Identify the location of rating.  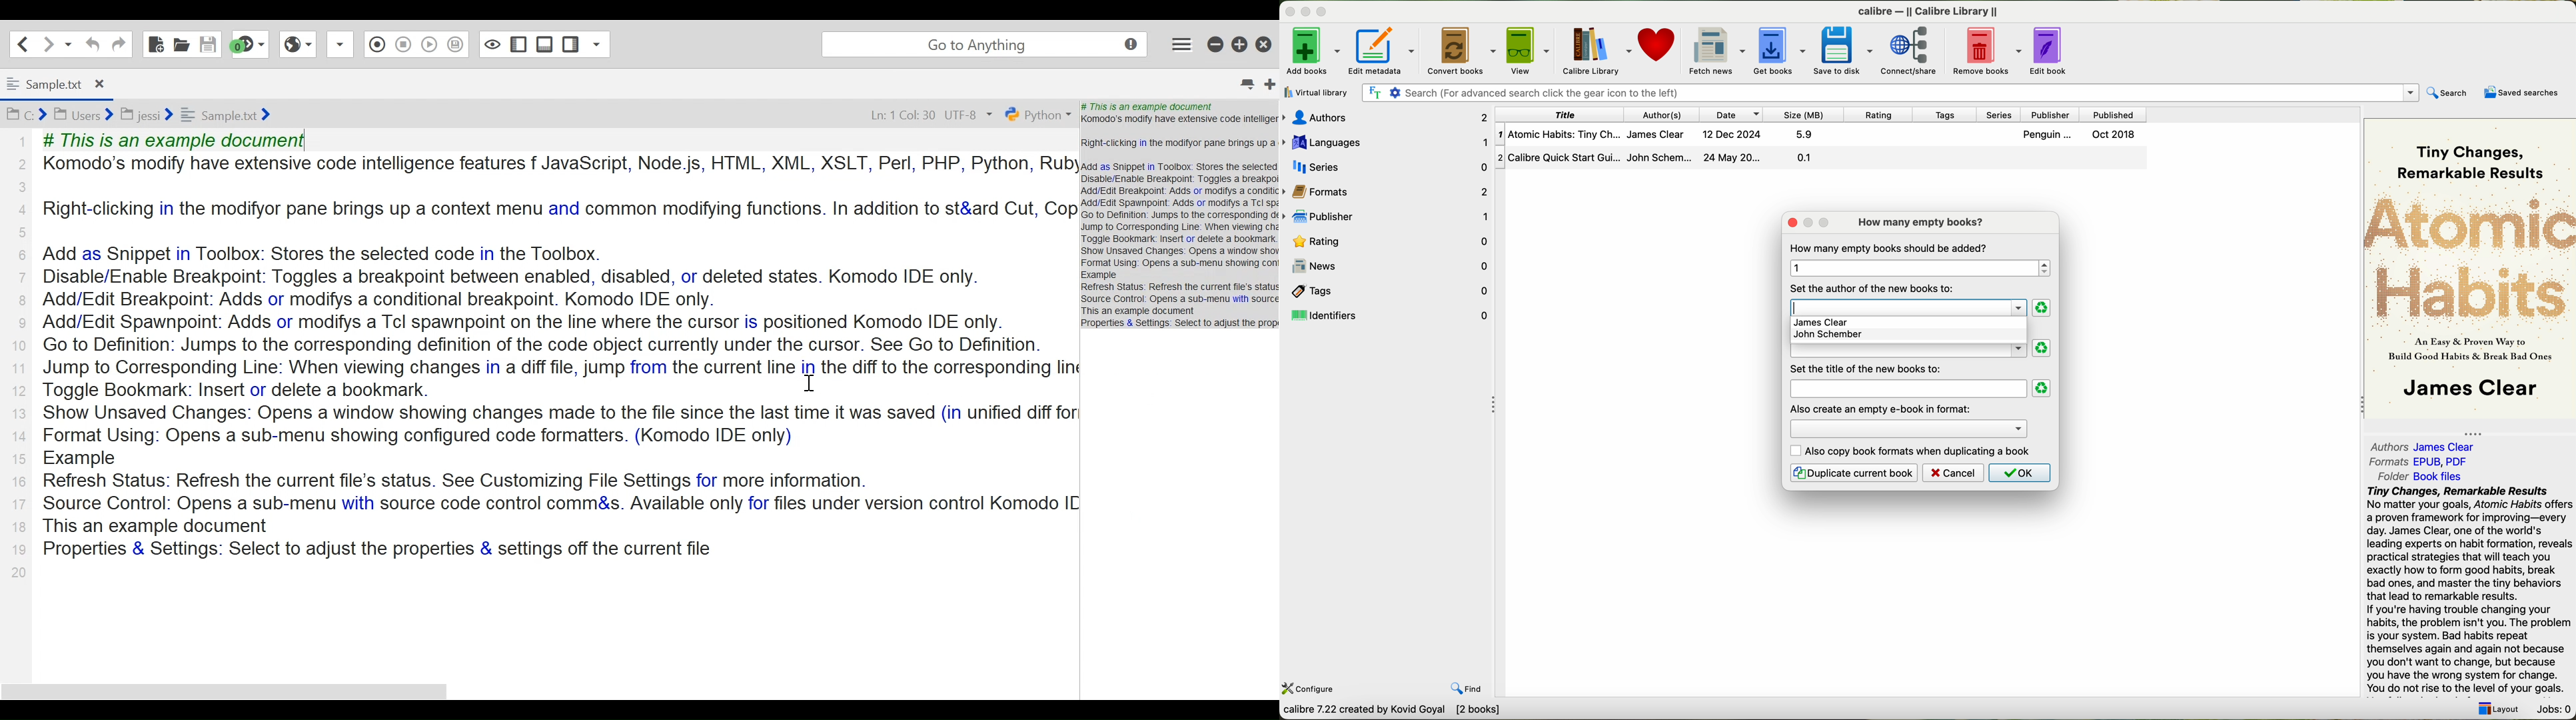
(1386, 241).